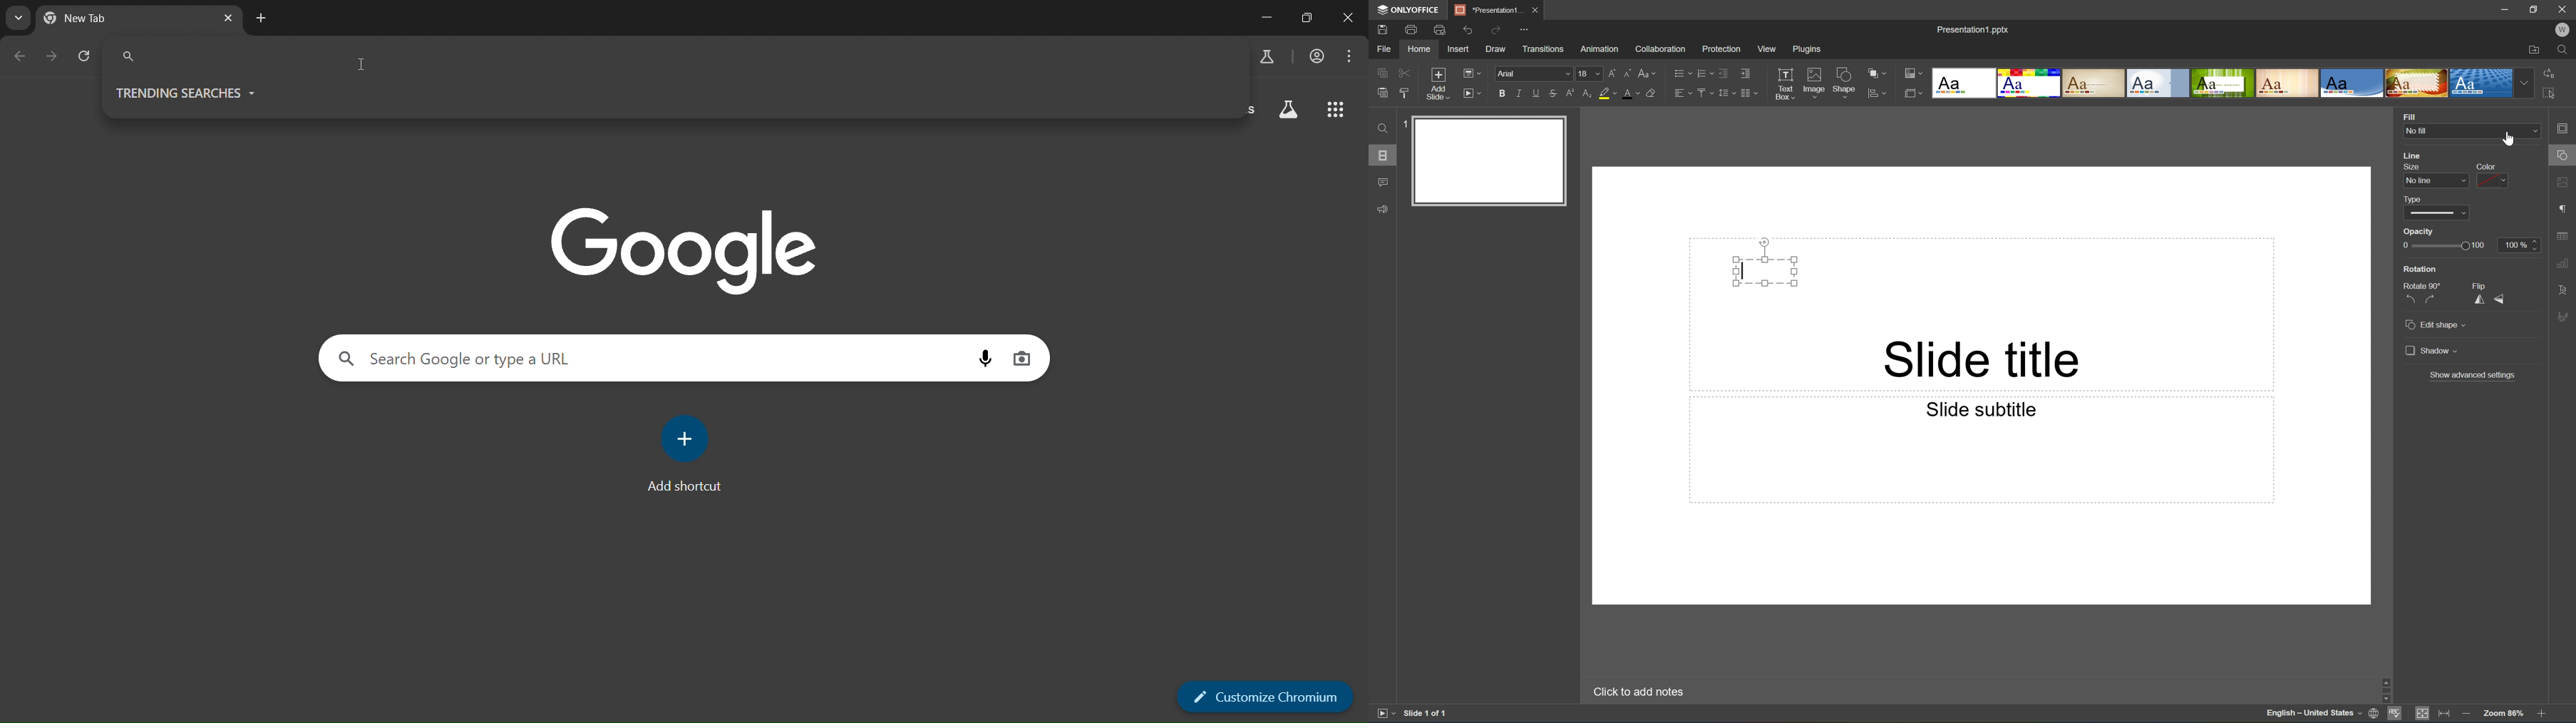  What do you see at coordinates (1502, 92) in the screenshot?
I see `Bold` at bounding box center [1502, 92].